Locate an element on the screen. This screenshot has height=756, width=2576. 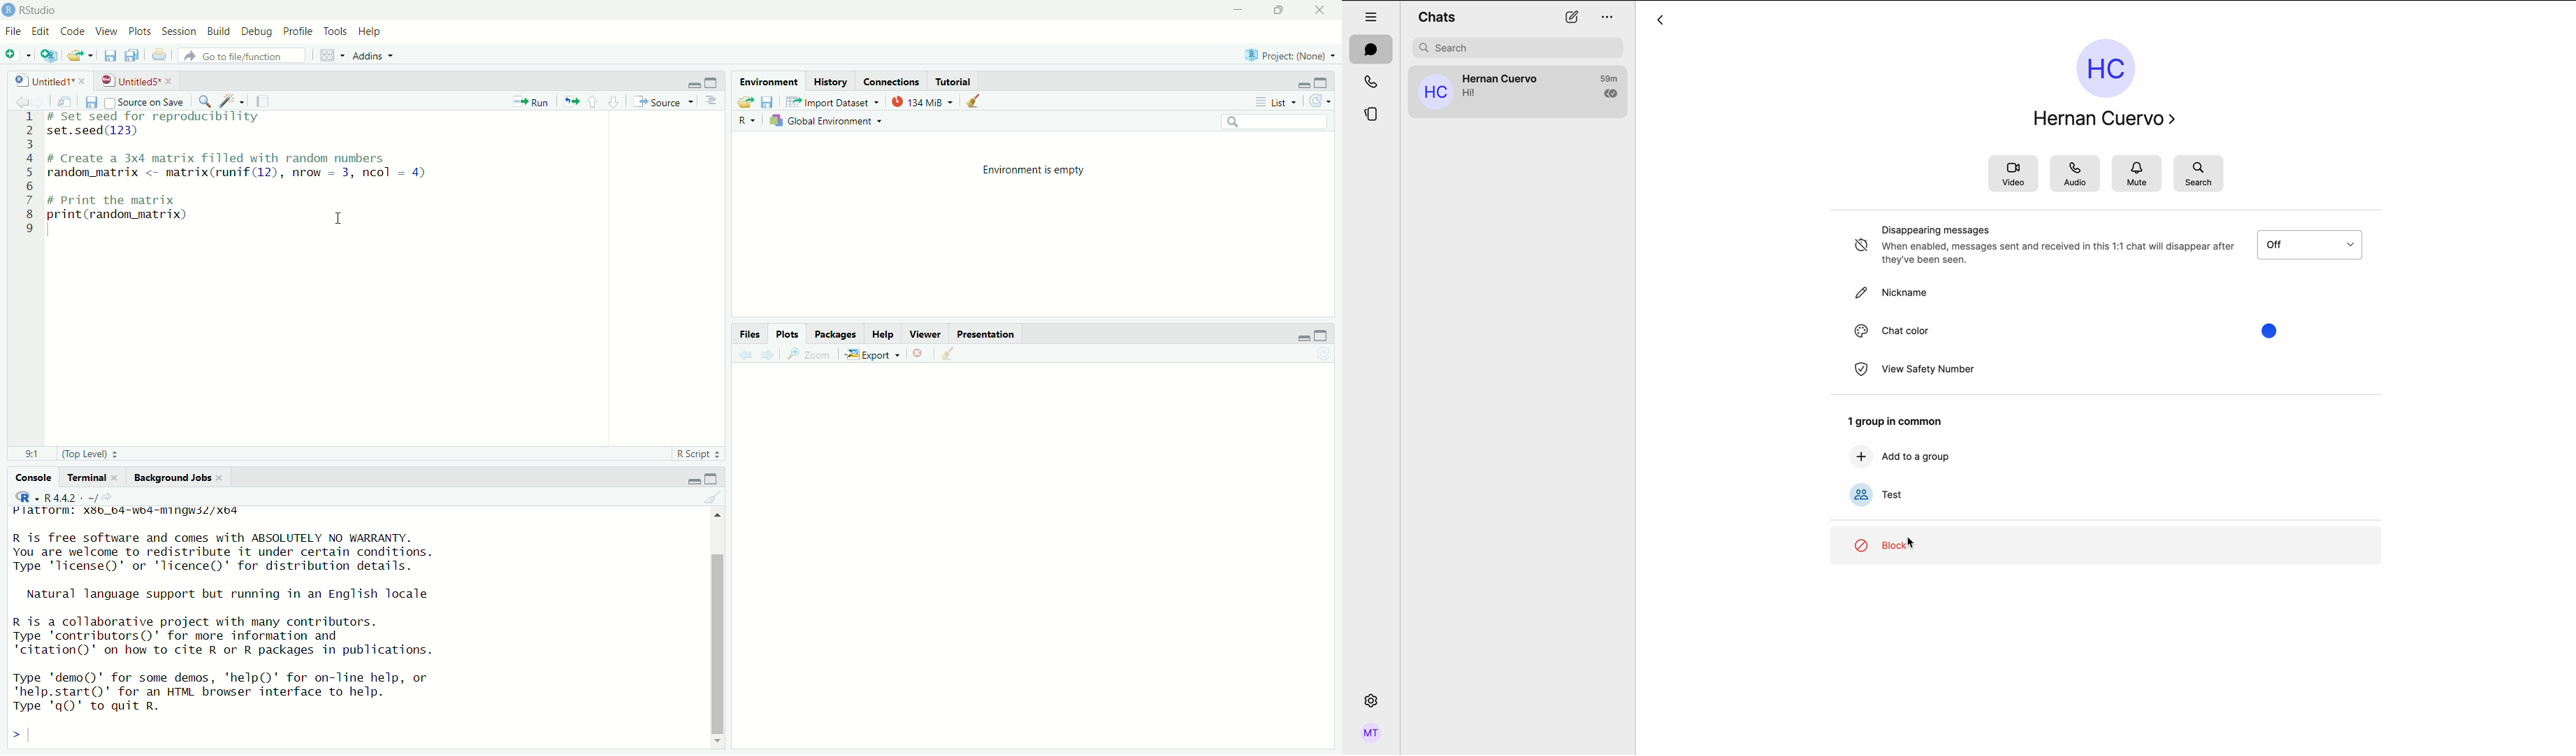
History is located at coordinates (834, 81).